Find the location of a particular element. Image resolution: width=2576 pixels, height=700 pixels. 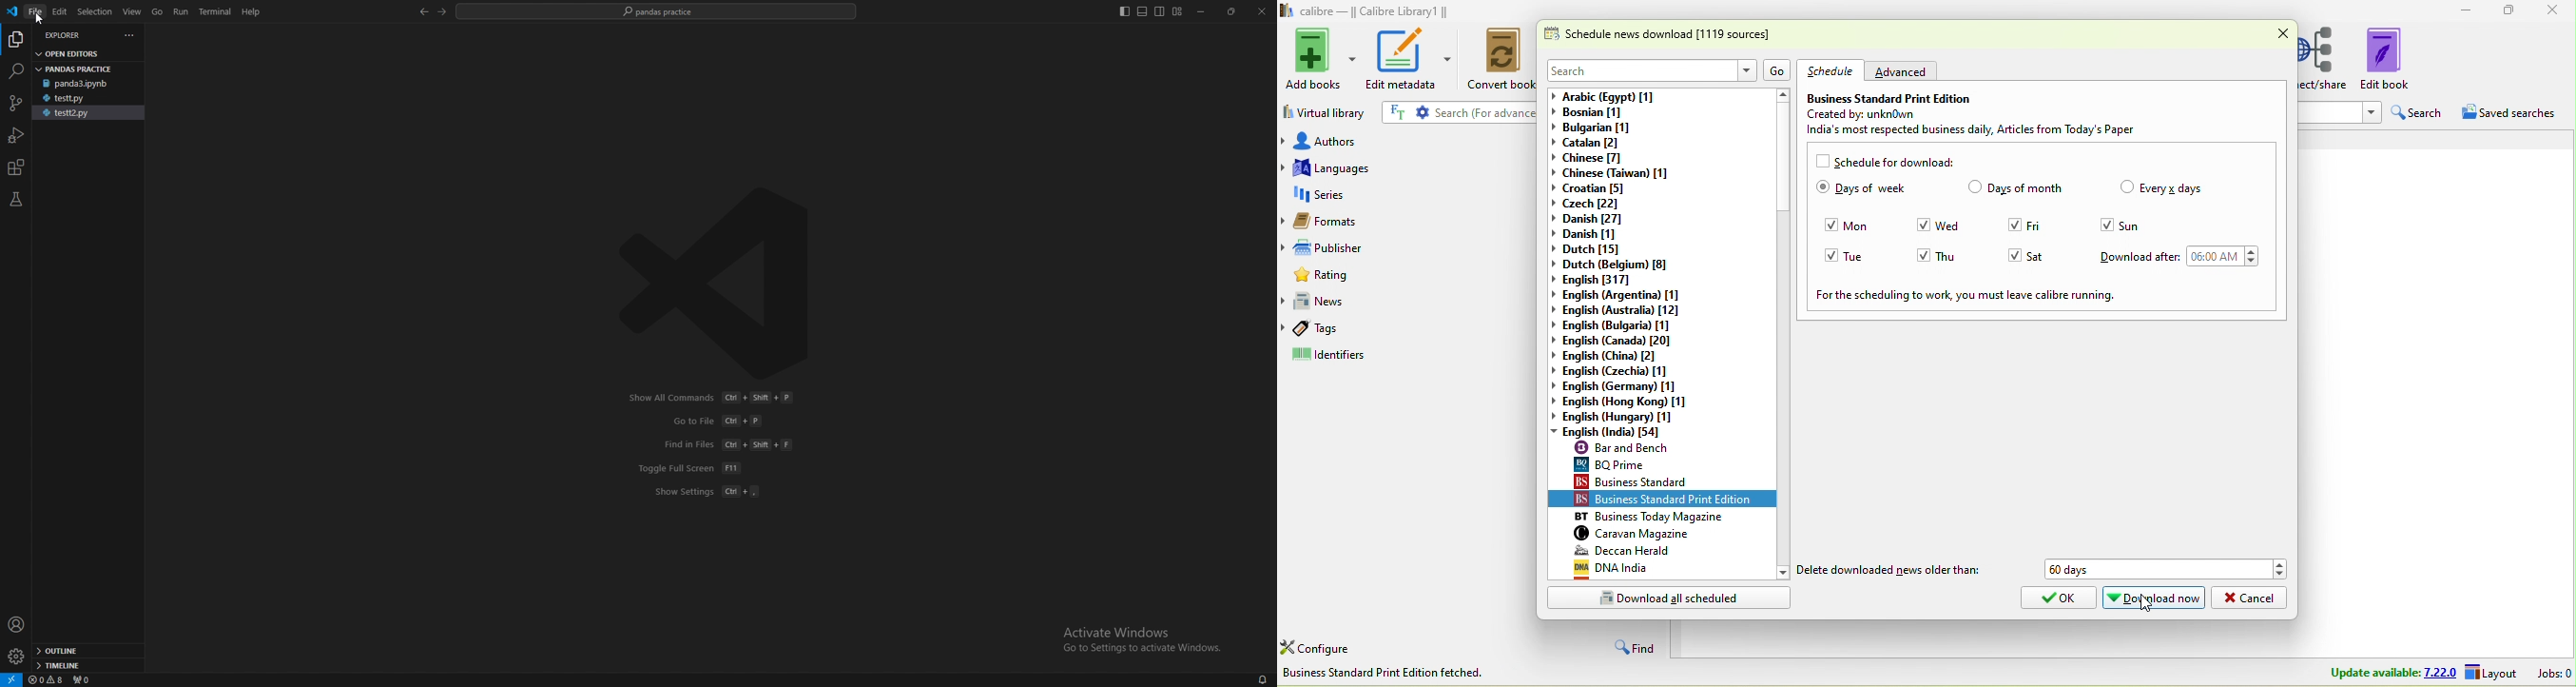

Checkbox is located at coordinates (1974, 188).